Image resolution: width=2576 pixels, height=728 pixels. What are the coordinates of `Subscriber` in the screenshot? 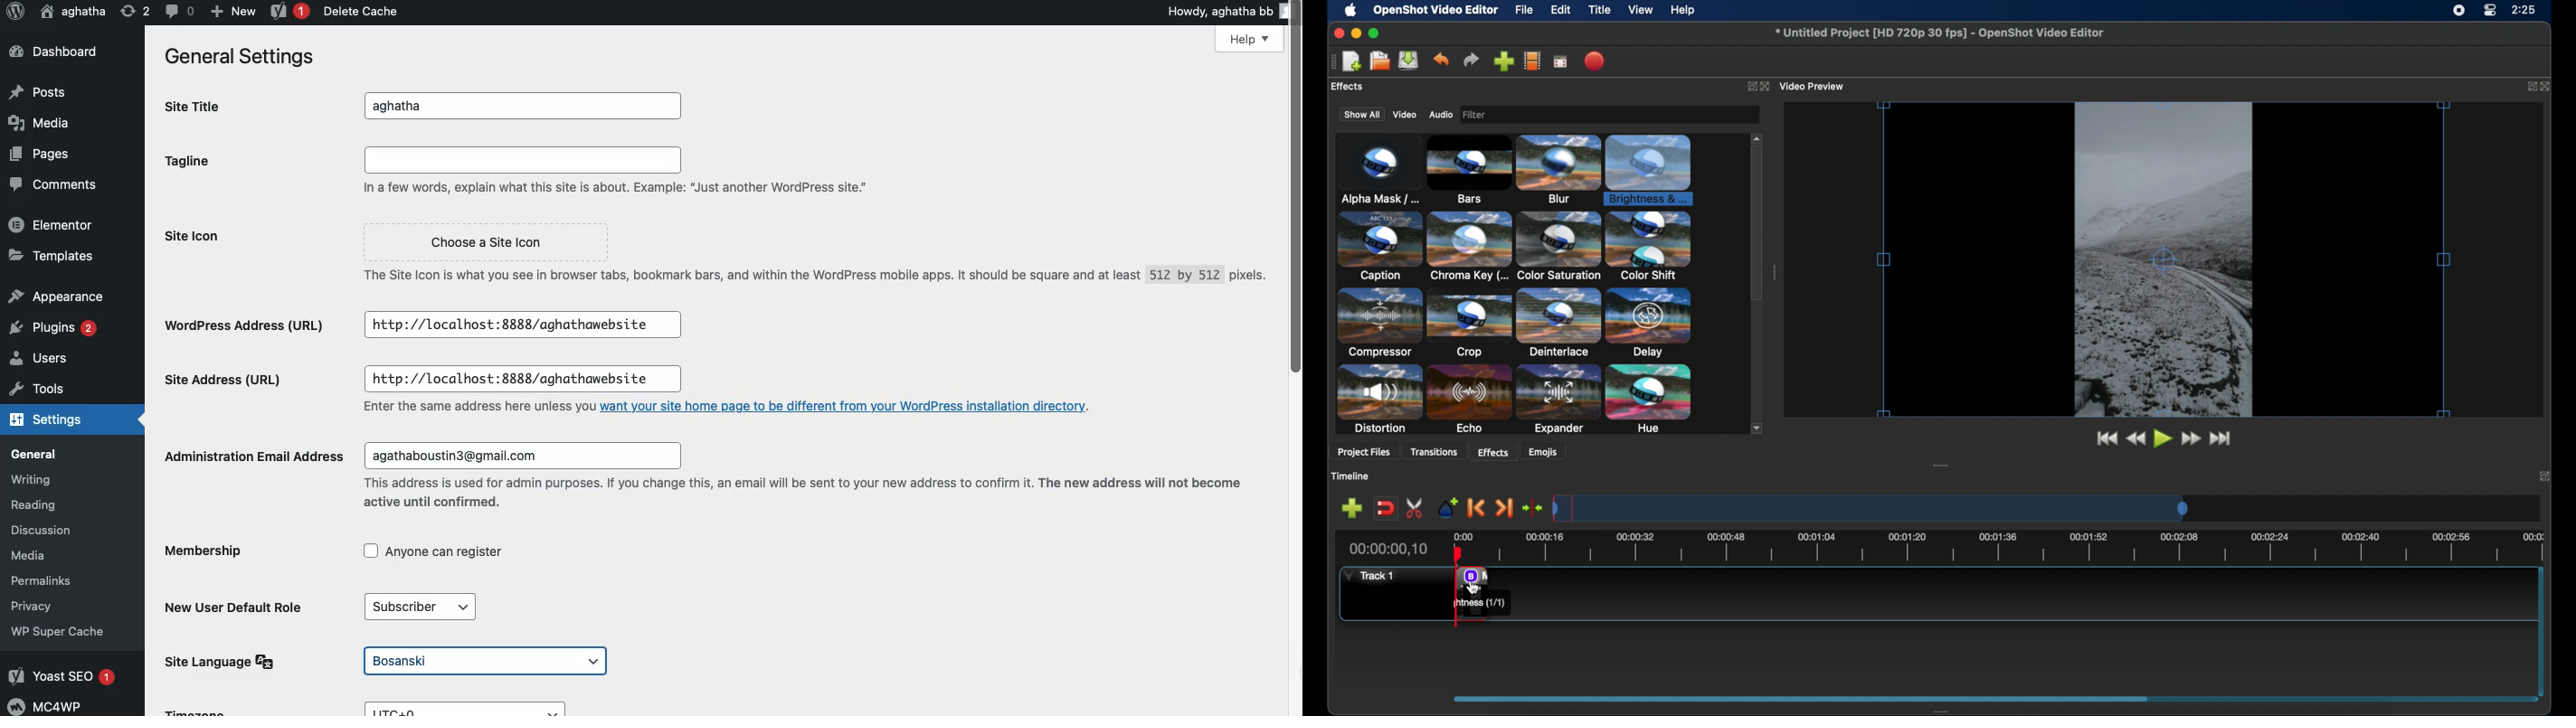 It's located at (427, 608).